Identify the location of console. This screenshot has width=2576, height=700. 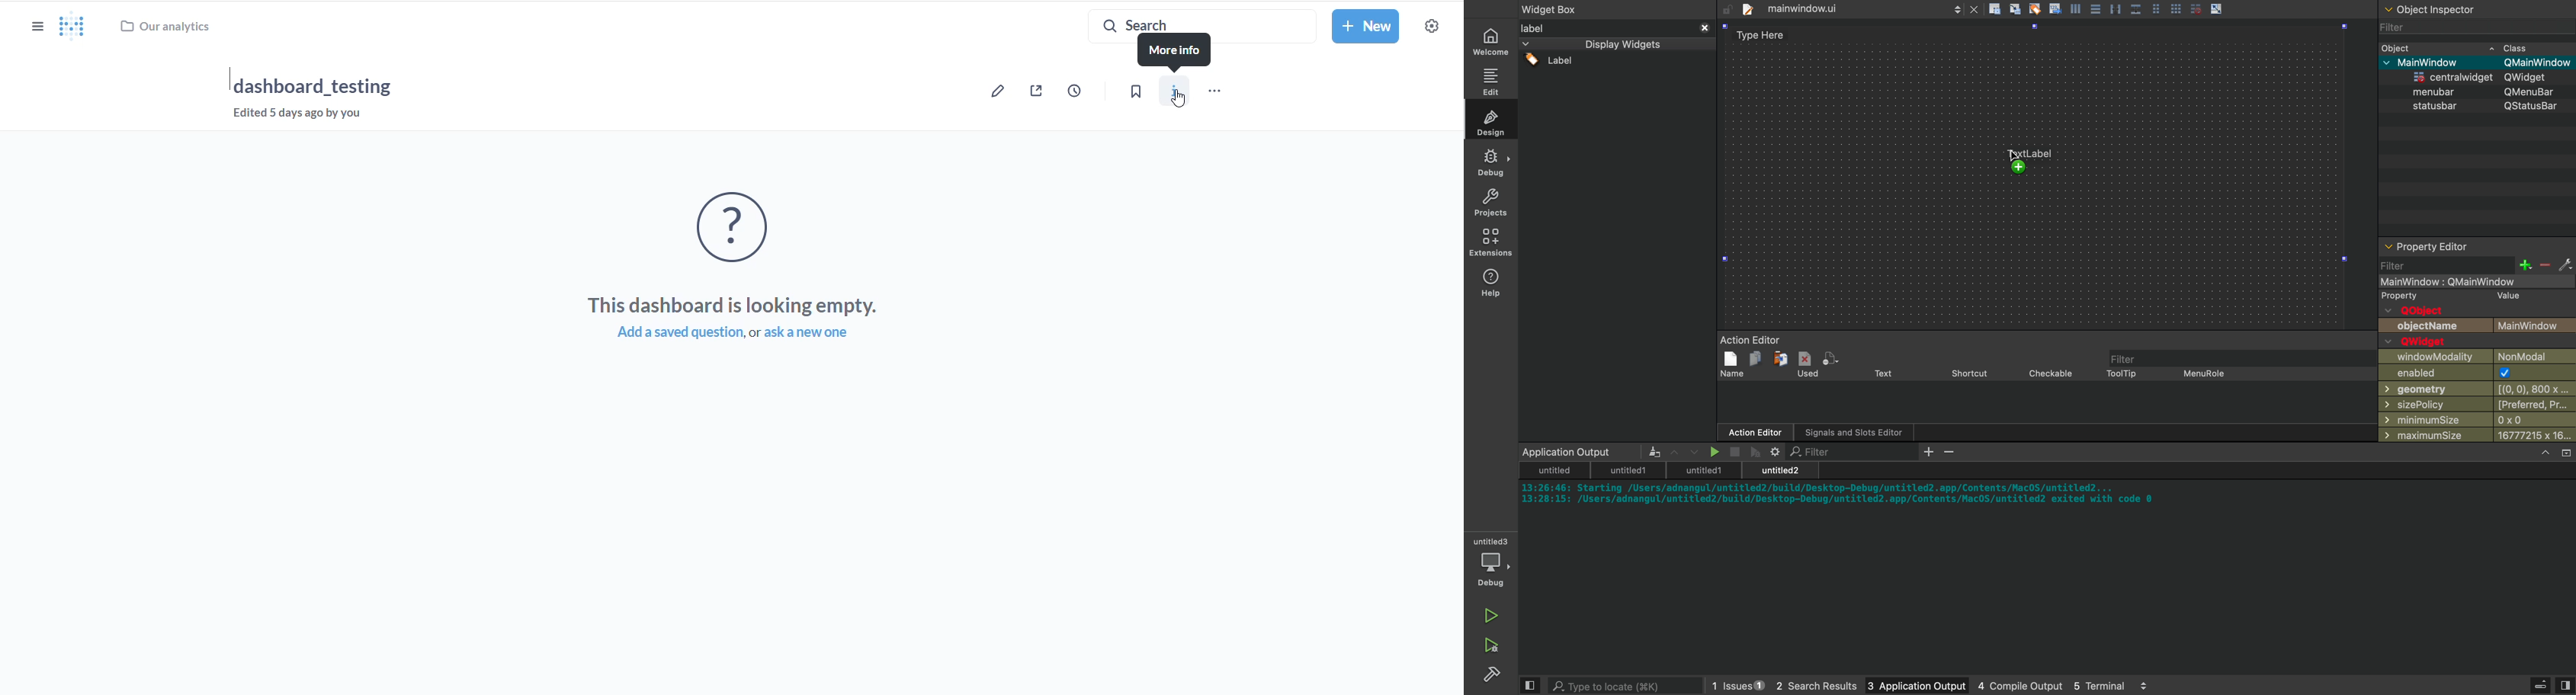
(2050, 560).